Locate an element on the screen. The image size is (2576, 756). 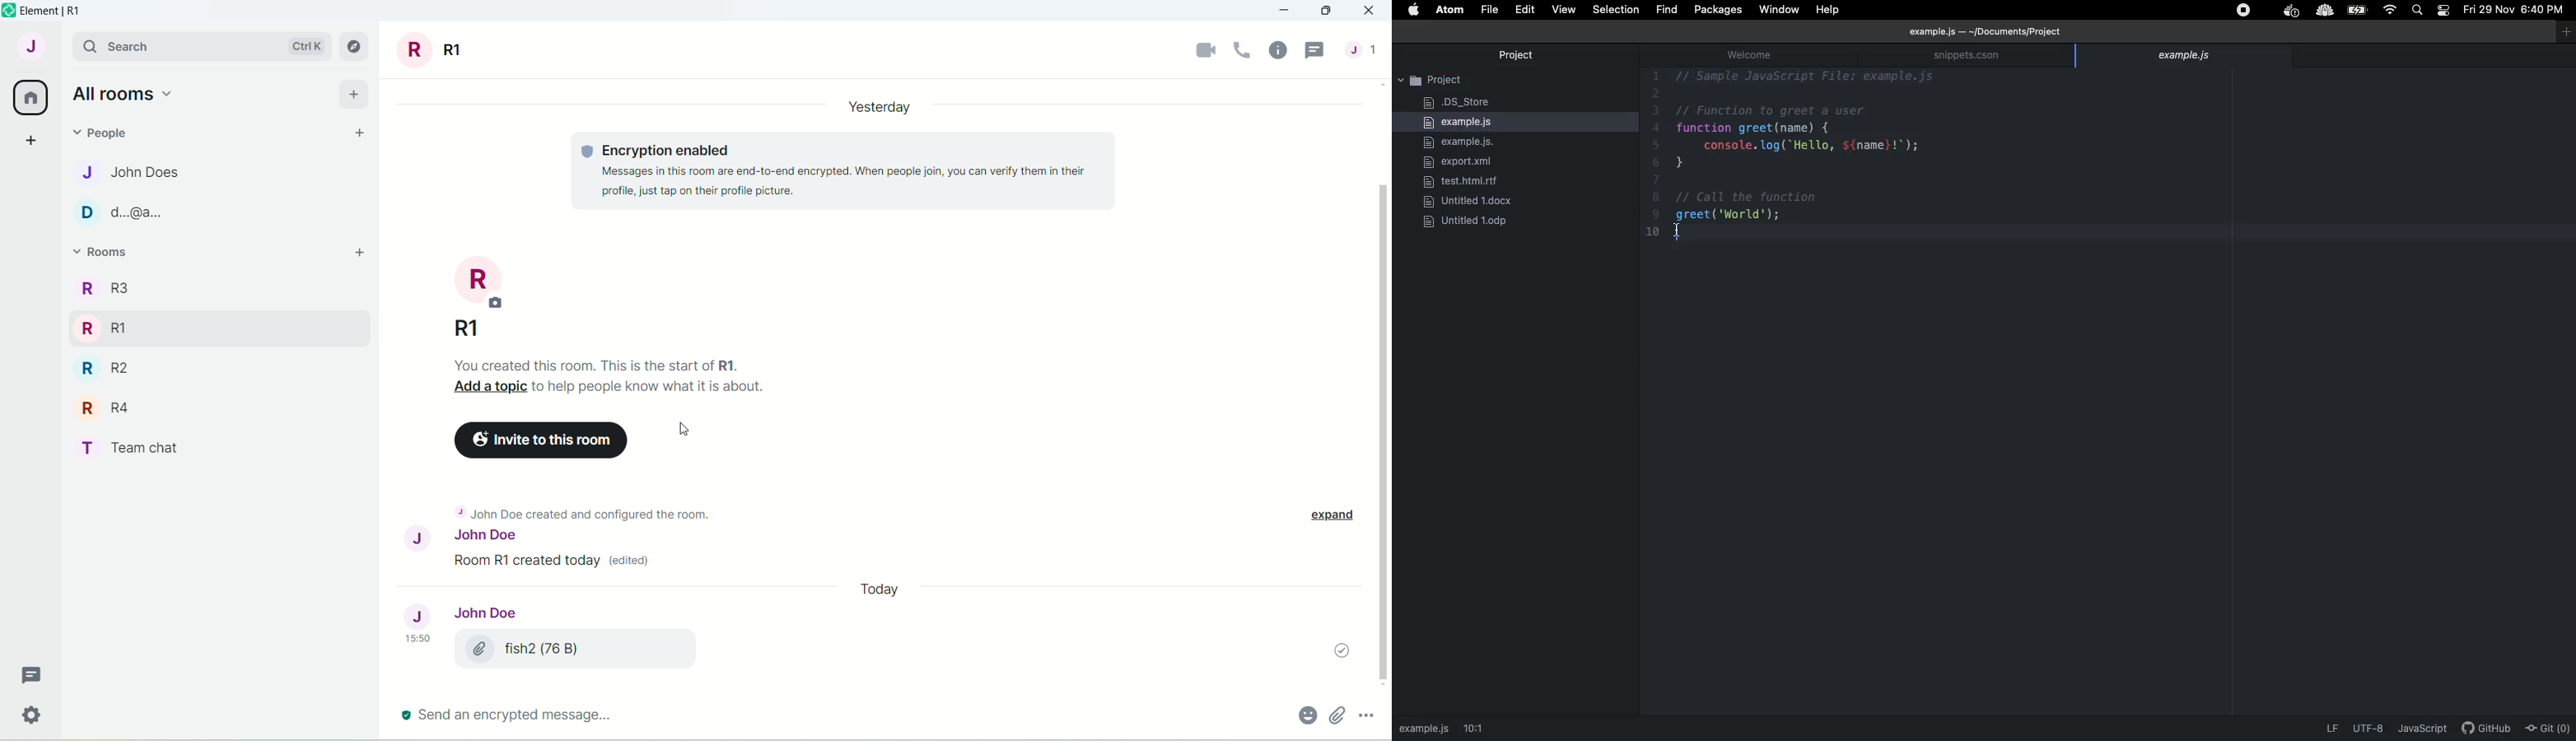
export.xml is located at coordinates (1460, 163).